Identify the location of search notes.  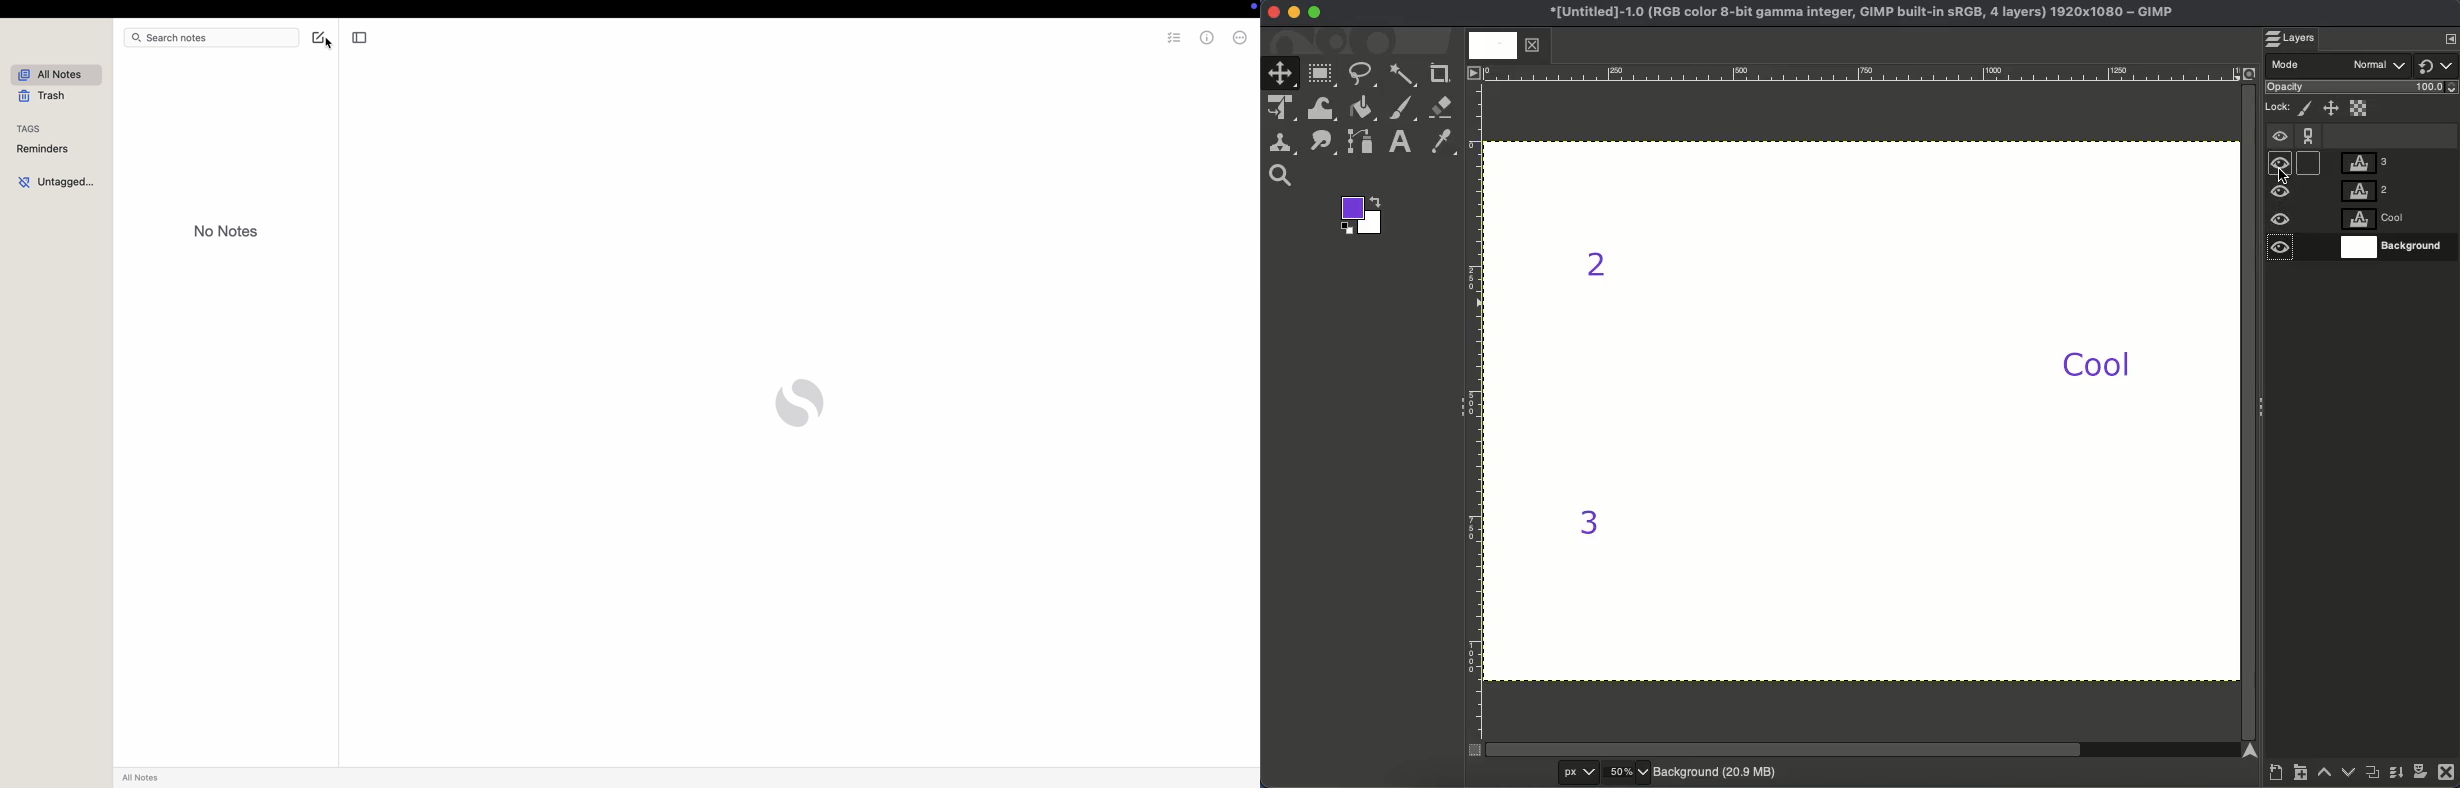
(211, 38).